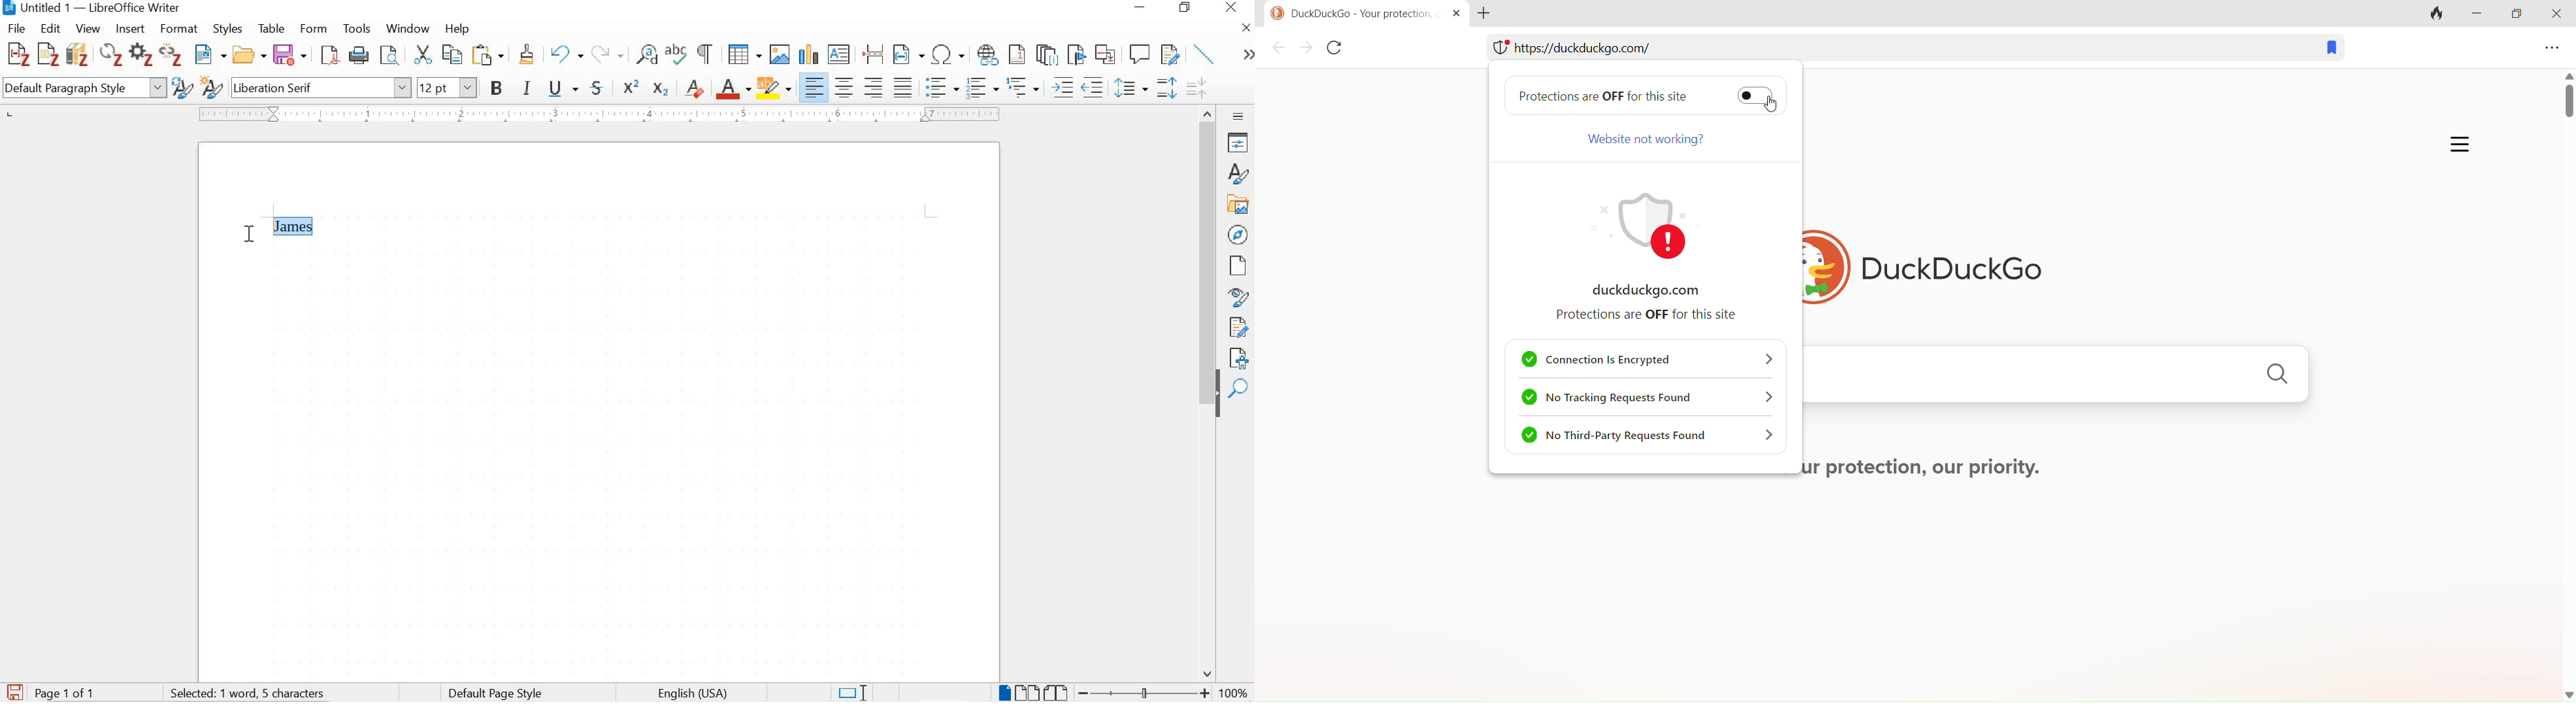 This screenshot has height=728, width=2576. I want to click on ruler, so click(597, 114).